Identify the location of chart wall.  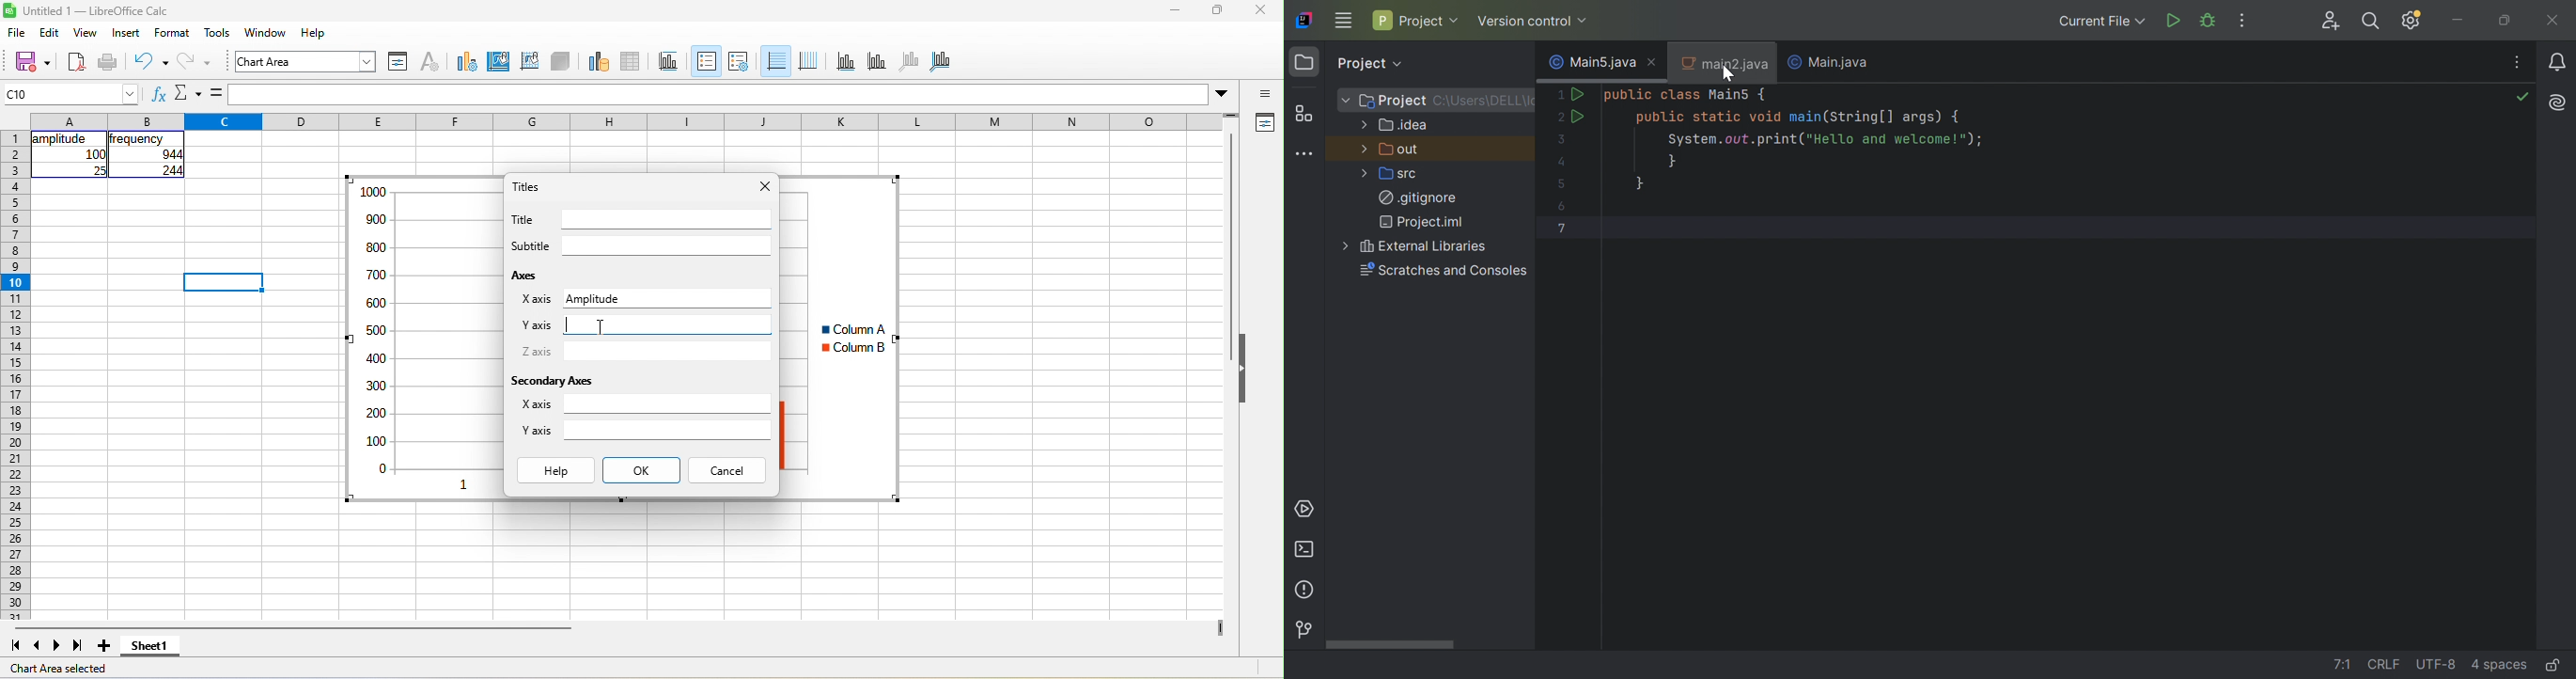
(529, 62).